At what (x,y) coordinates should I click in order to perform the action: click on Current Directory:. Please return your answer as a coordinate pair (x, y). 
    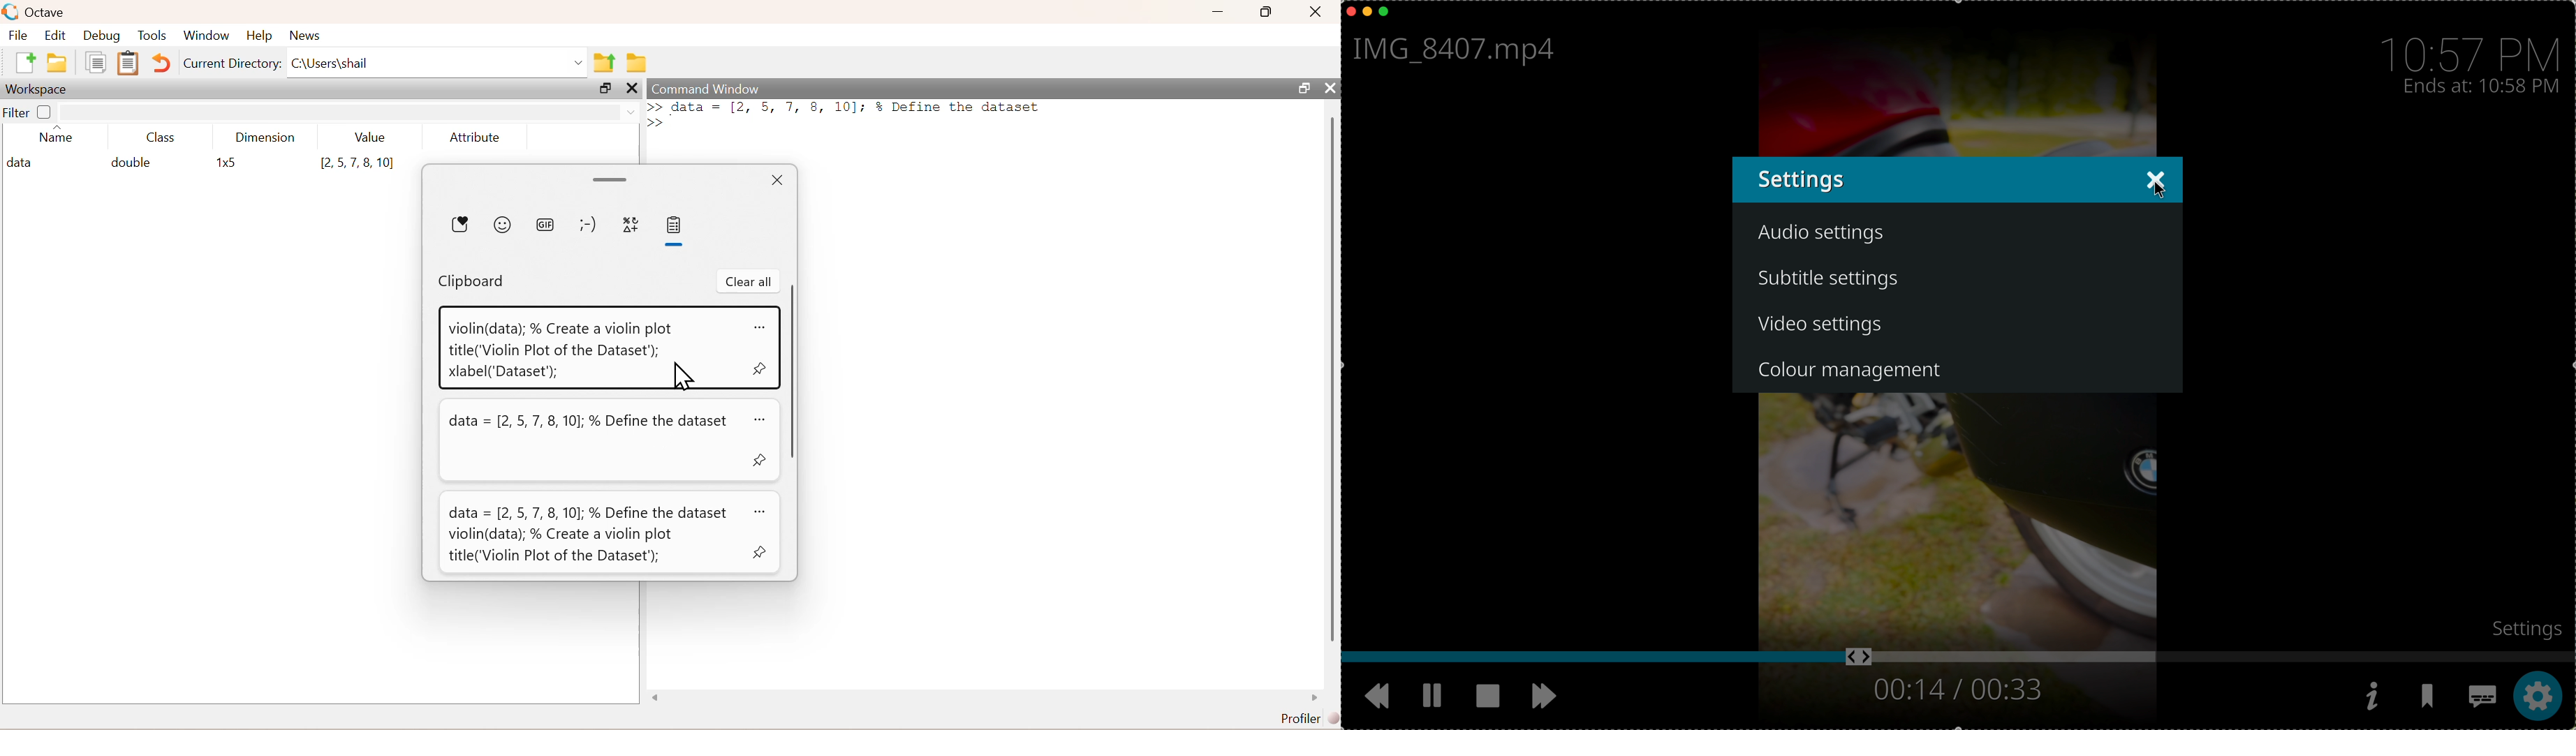
    Looking at the image, I should click on (233, 64).